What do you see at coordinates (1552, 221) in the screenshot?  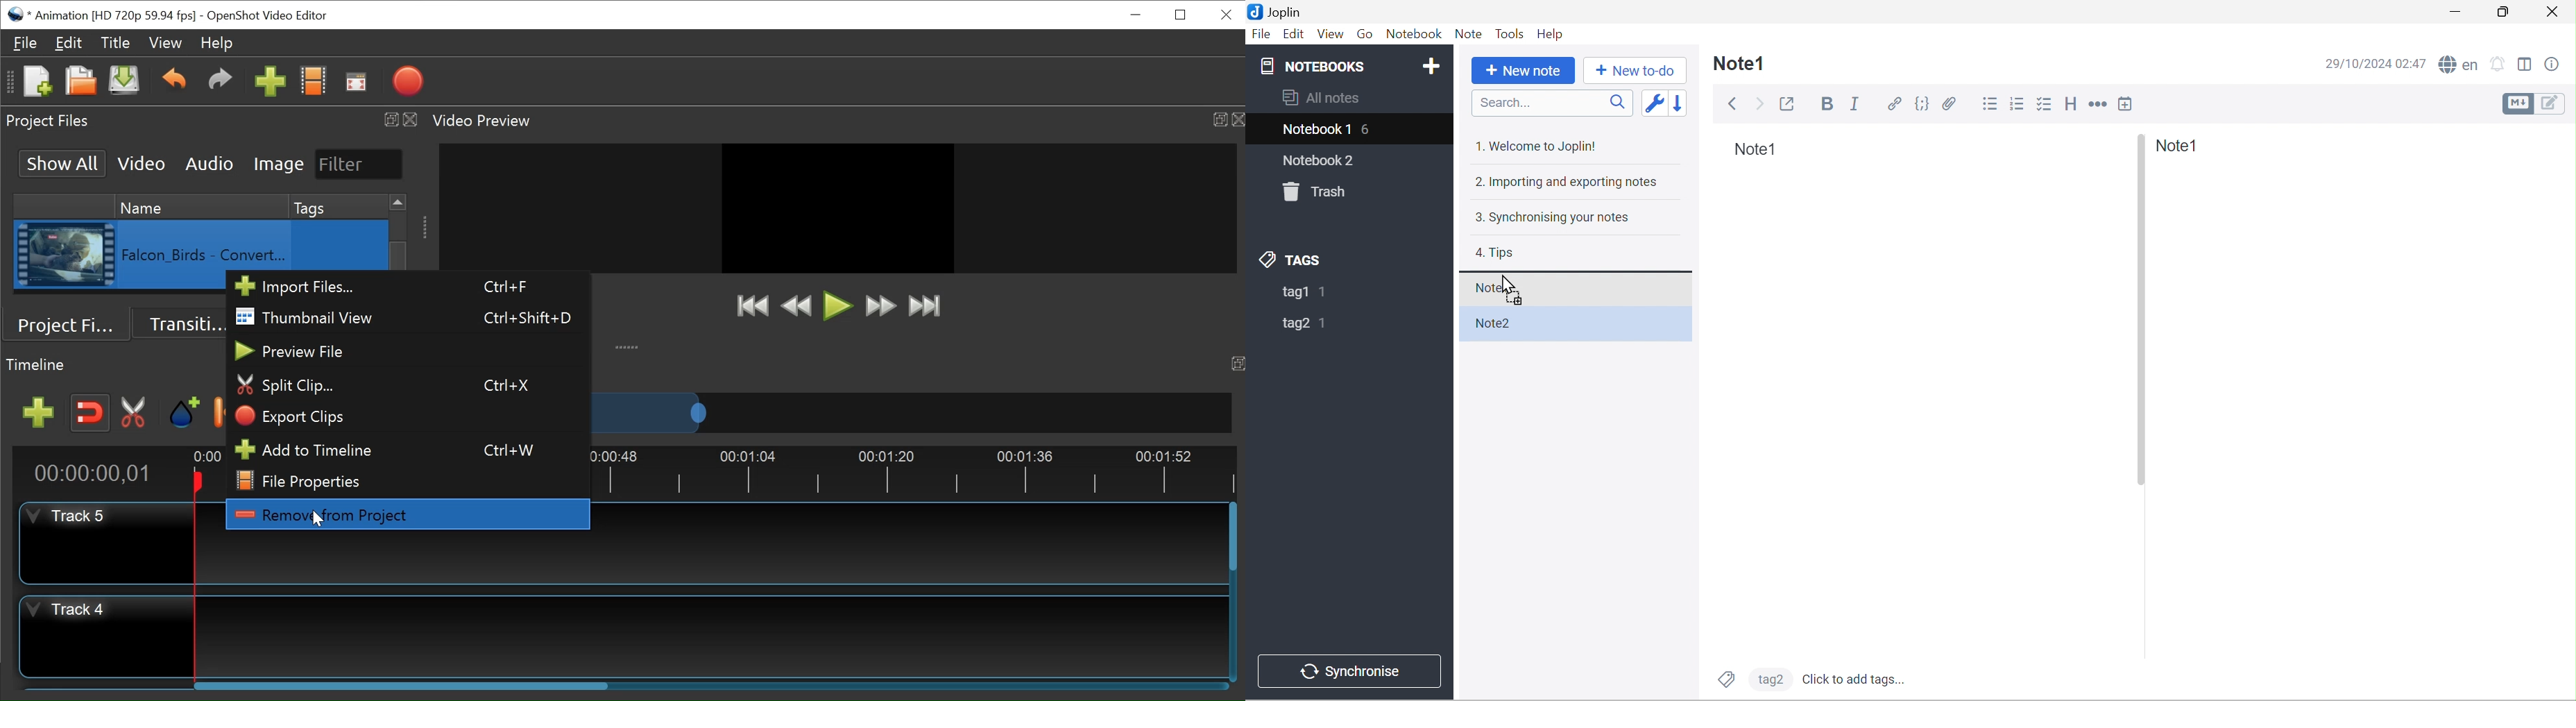 I see `3. Synchronising your notes` at bounding box center [1552, 221].